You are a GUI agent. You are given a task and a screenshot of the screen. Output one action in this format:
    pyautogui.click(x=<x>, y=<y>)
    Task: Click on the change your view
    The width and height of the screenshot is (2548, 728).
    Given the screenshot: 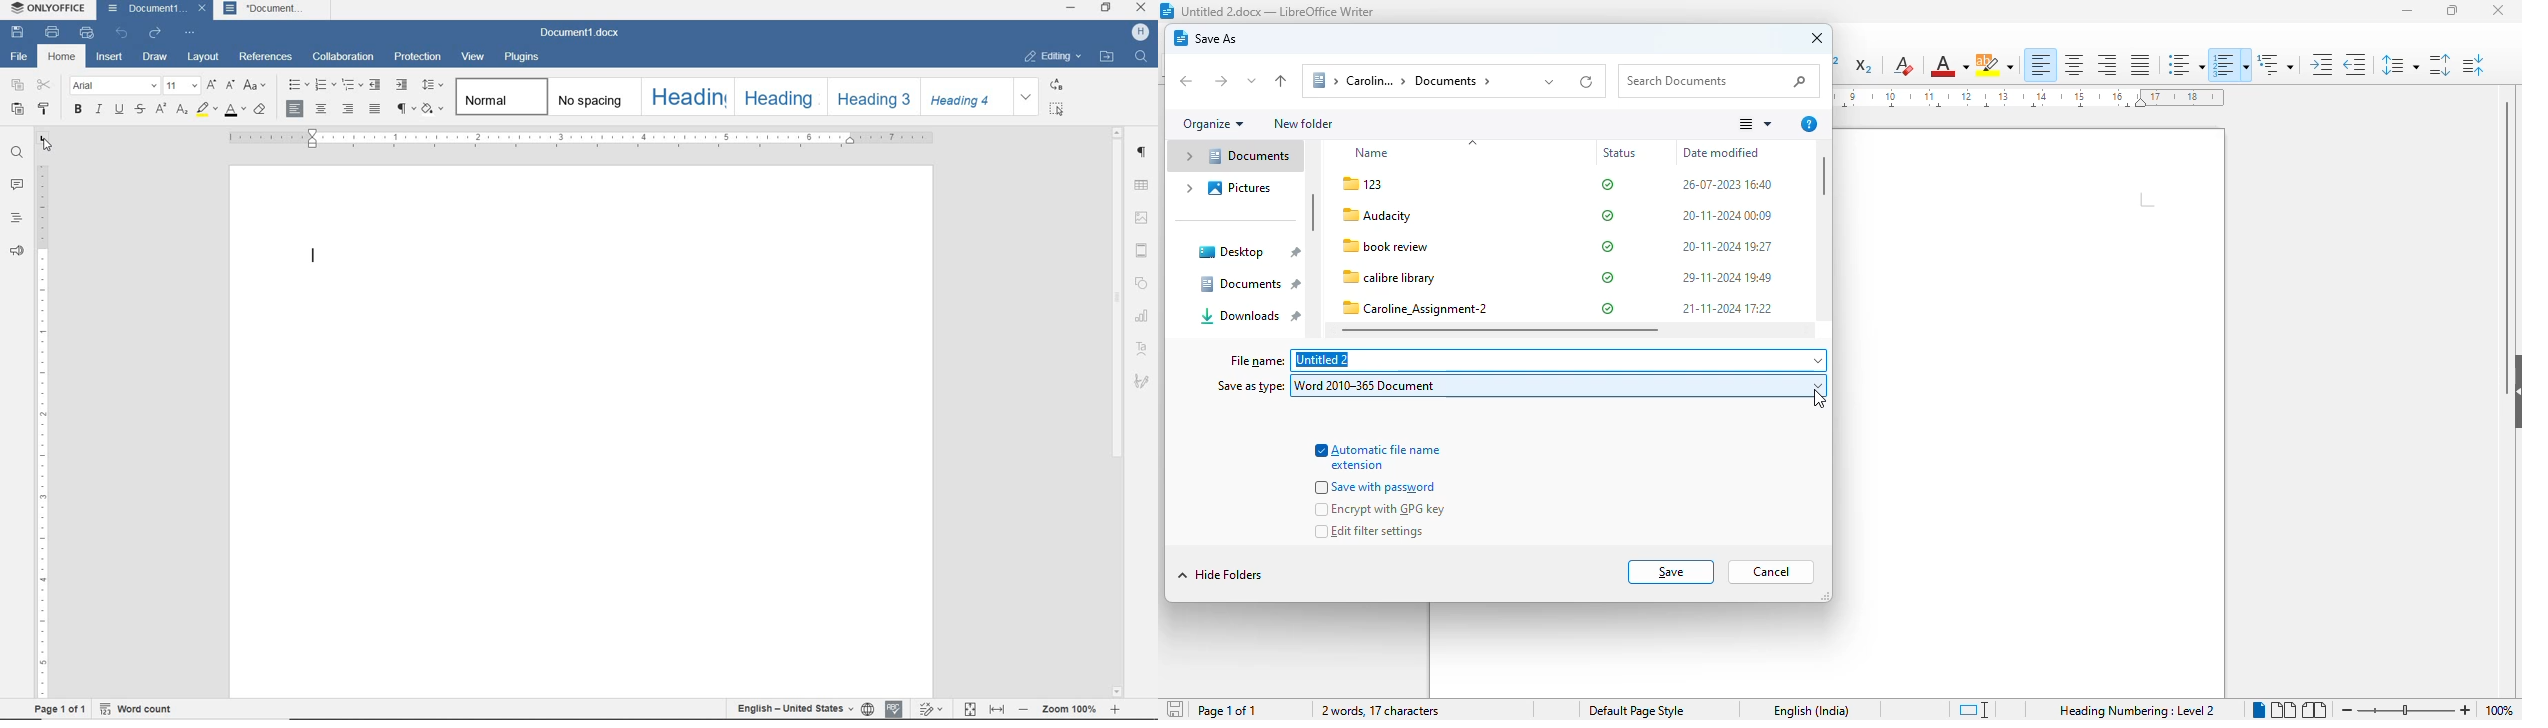 What is the action you would take?
    pyautogui.click(x=1754, y=124)
    